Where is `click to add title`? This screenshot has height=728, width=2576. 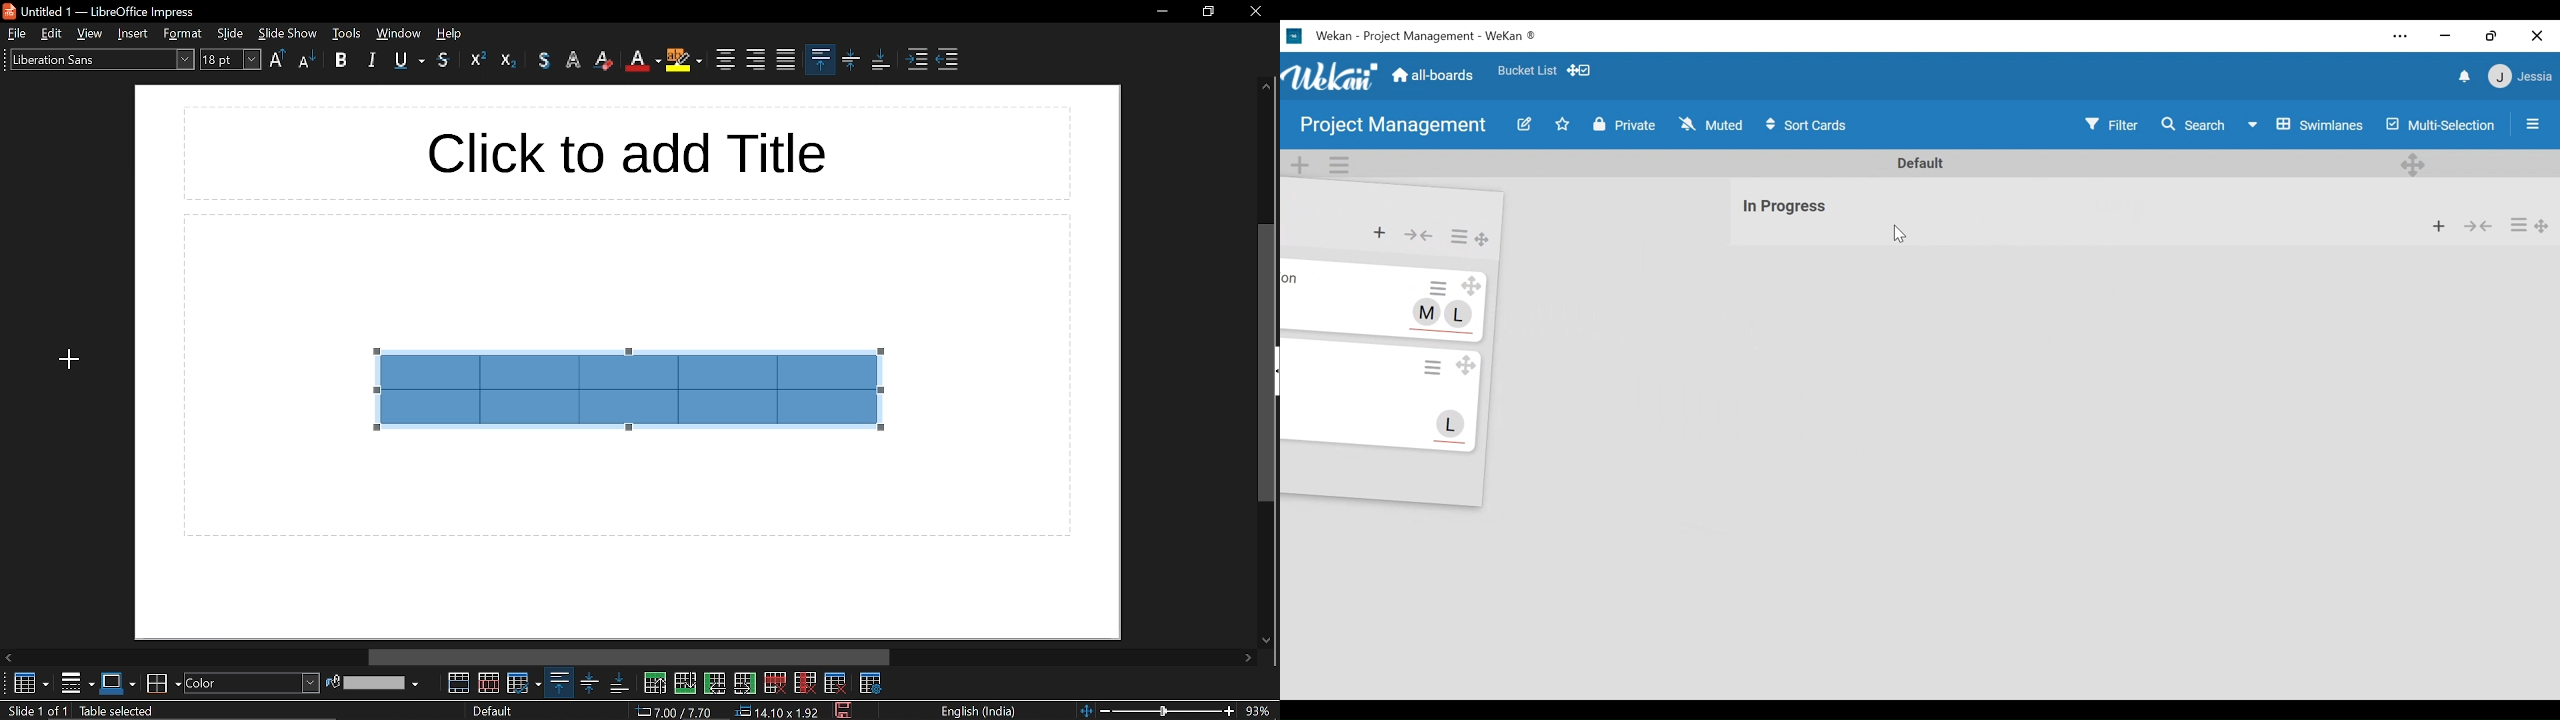 click to add title is located at coordinates (634, 153).